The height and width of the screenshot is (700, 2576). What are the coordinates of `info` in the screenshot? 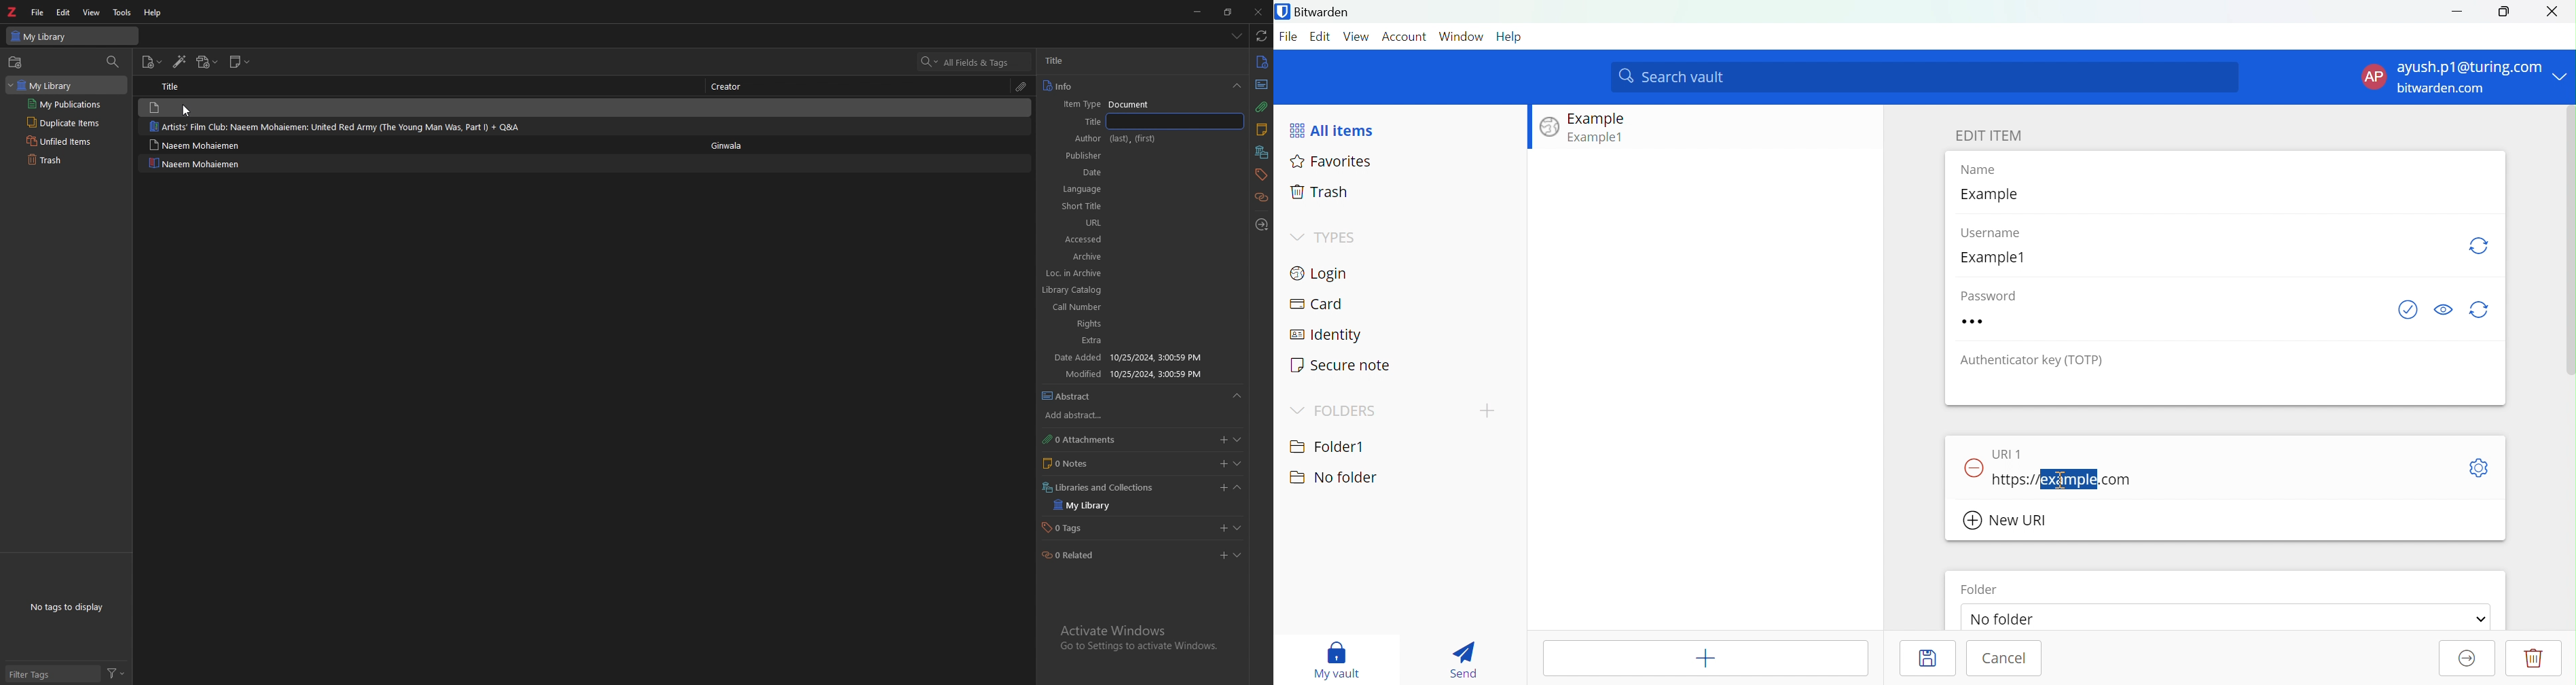 It's located at (1263, 61).